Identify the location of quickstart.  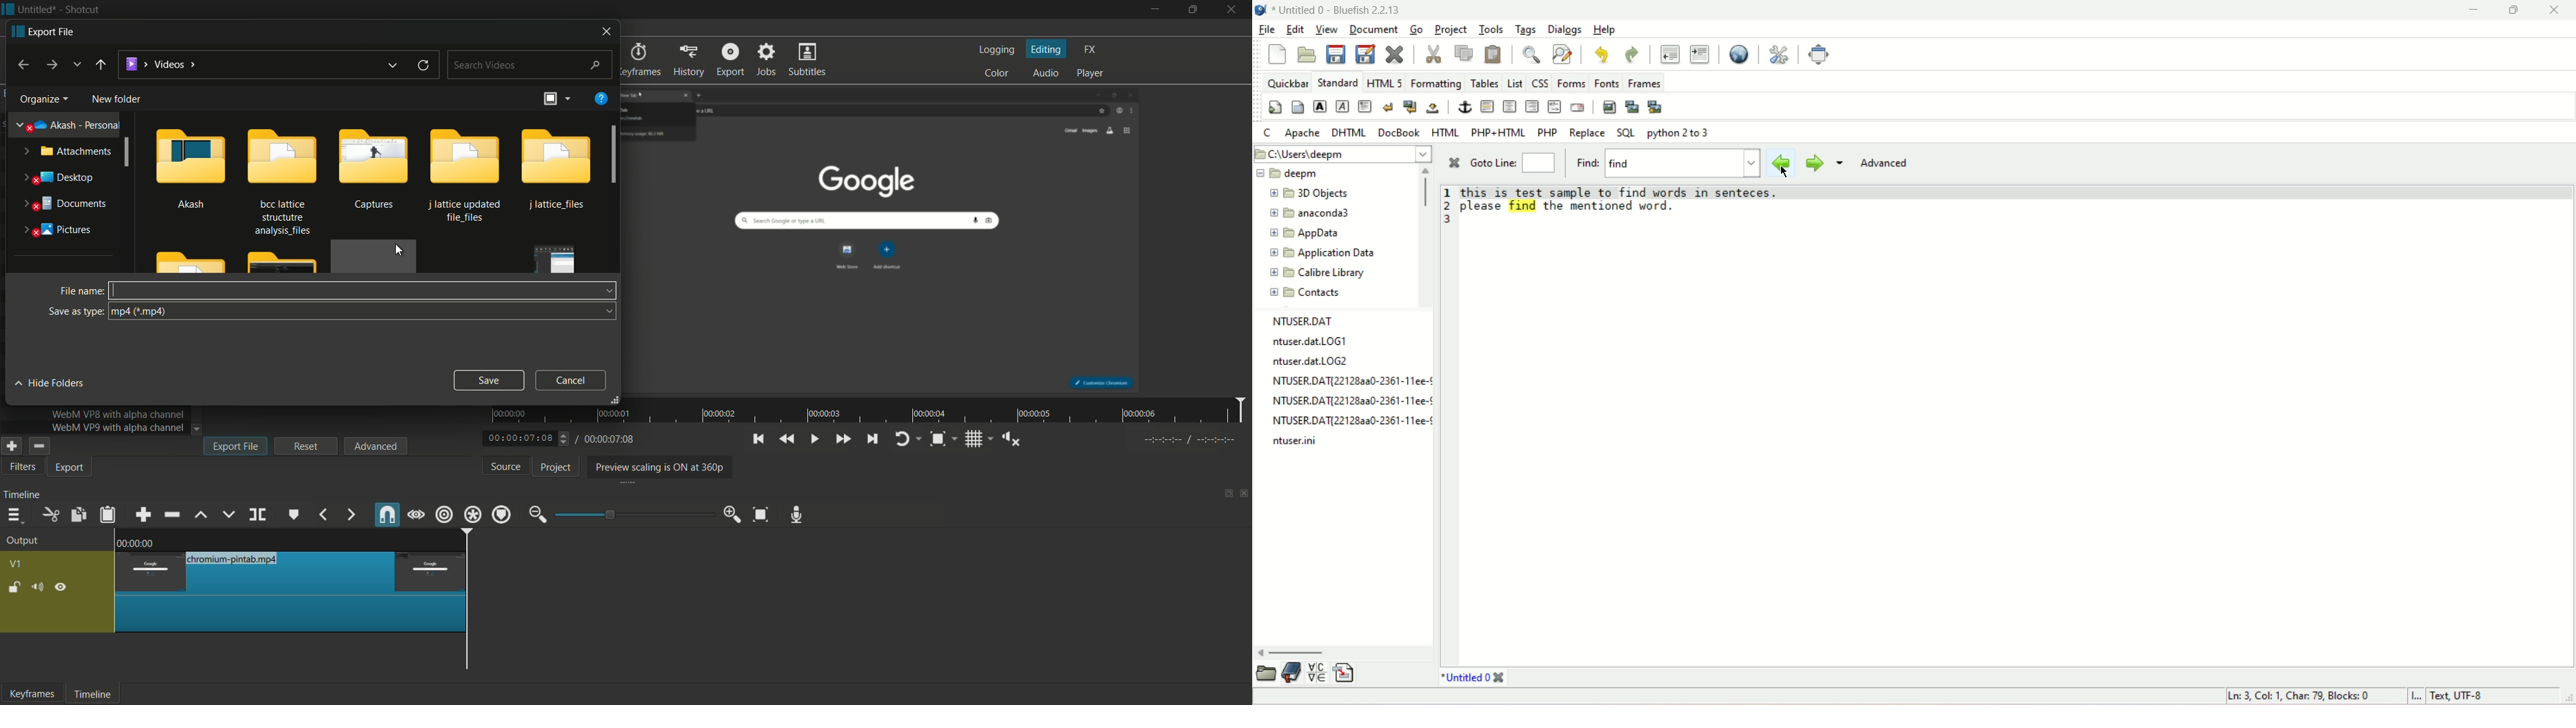
(1273, 107).